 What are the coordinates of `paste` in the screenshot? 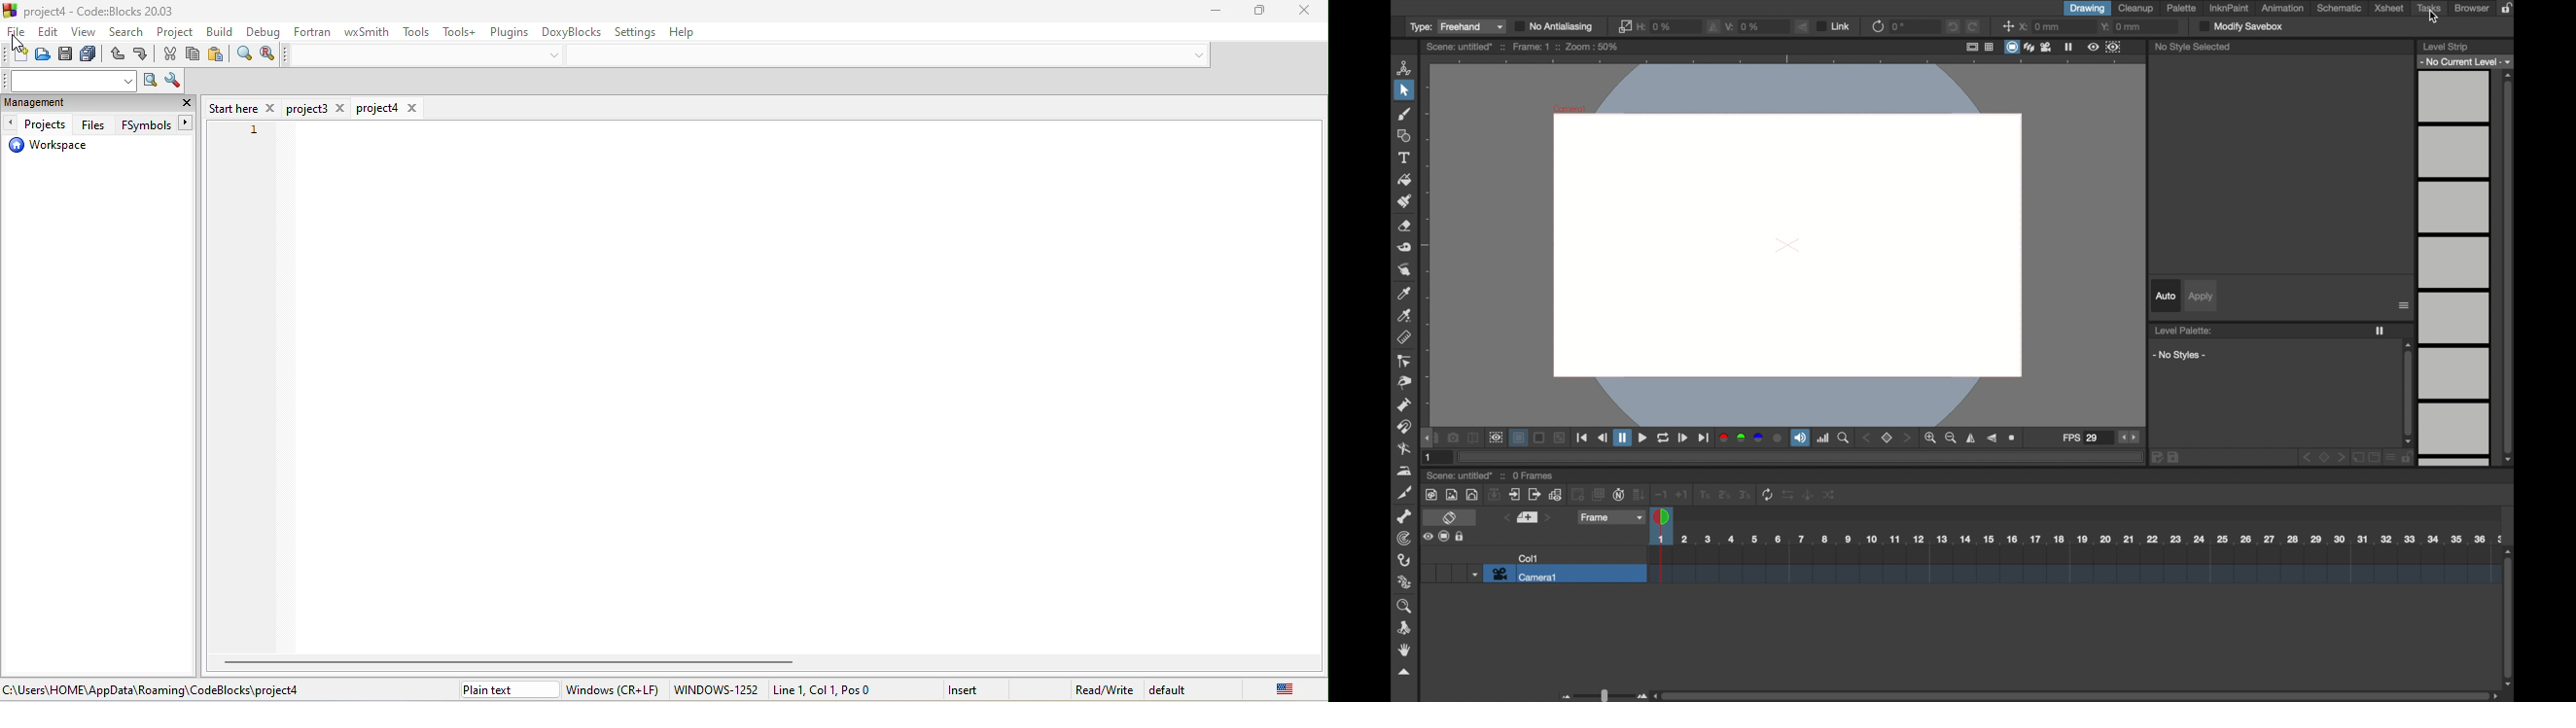 It's located at (217, 56).